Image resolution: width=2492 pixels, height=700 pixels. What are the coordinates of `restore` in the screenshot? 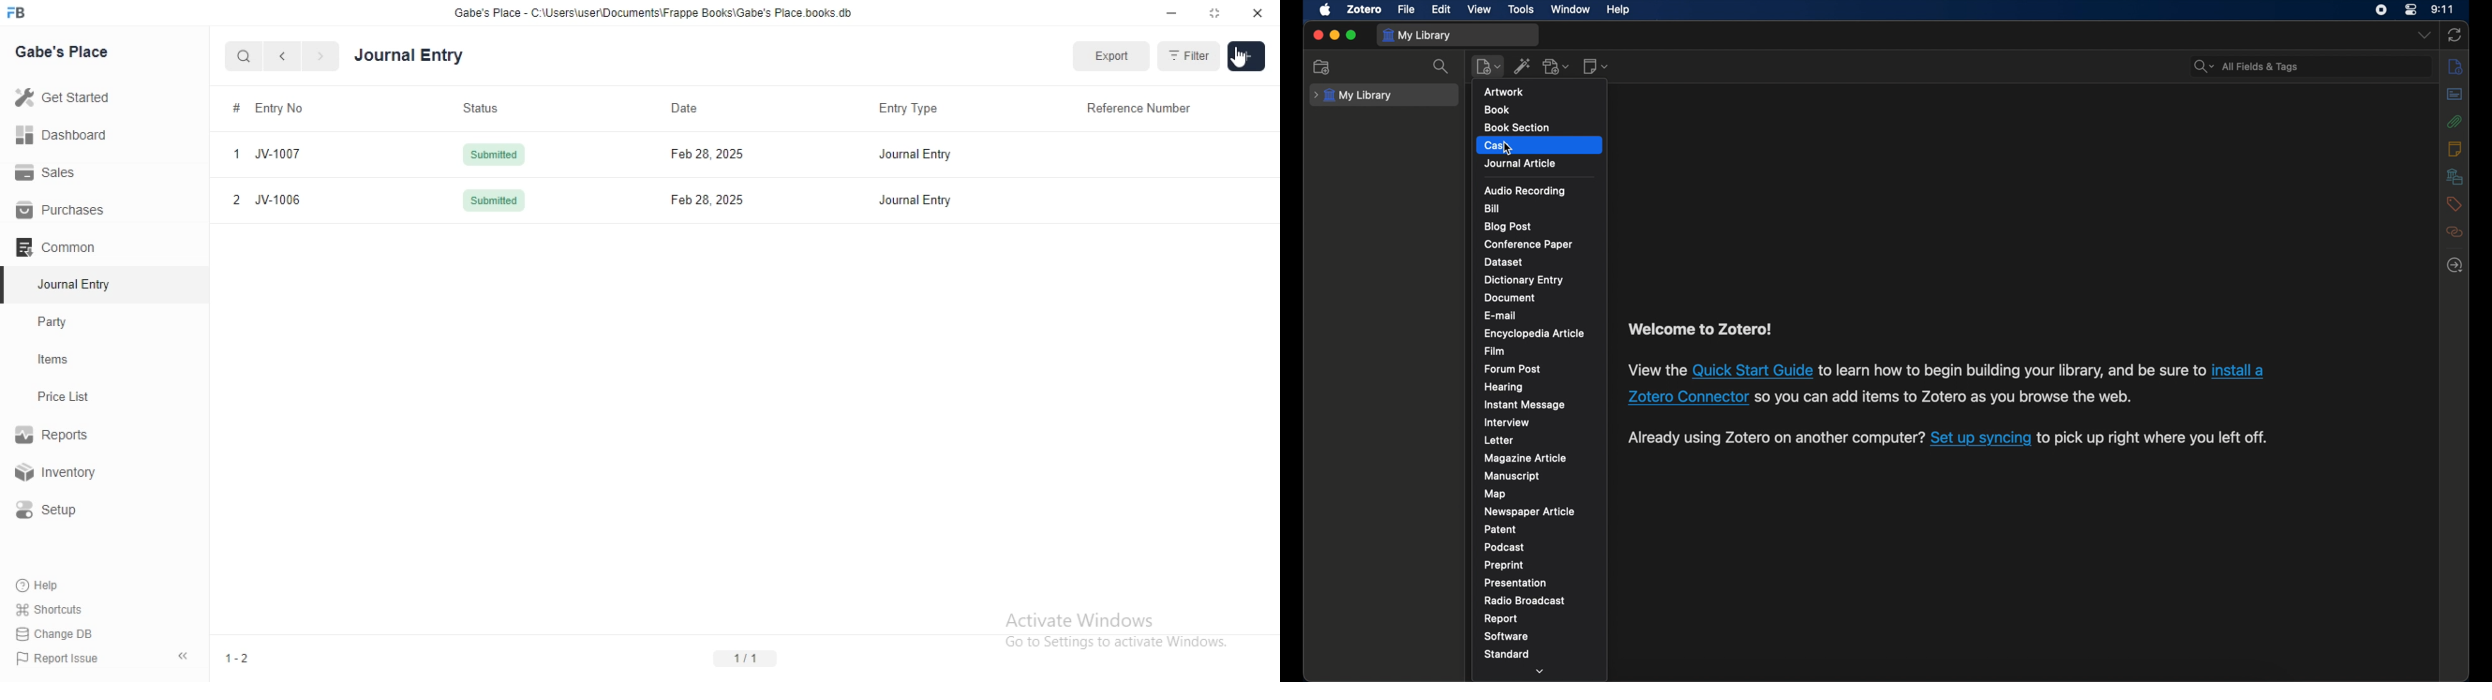 It's located at (1213, 12).